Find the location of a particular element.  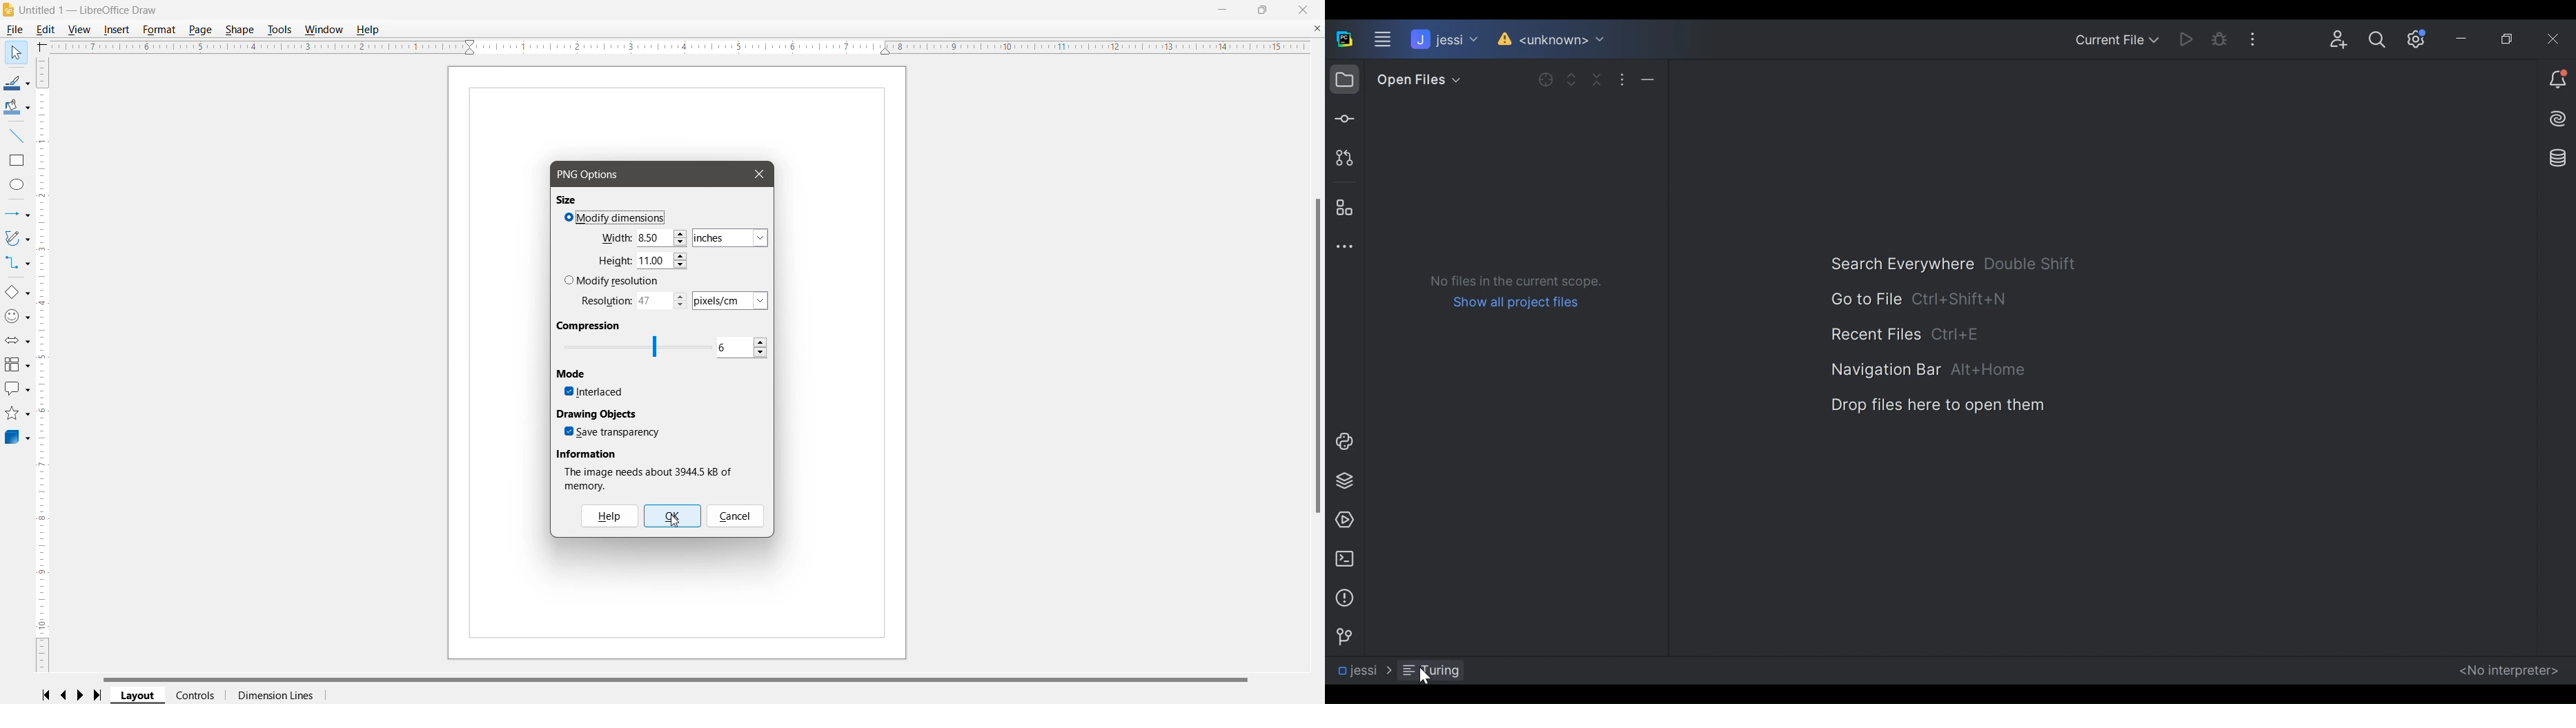

Search Everywhere Shortcut is located at coordinates (1954, 263).